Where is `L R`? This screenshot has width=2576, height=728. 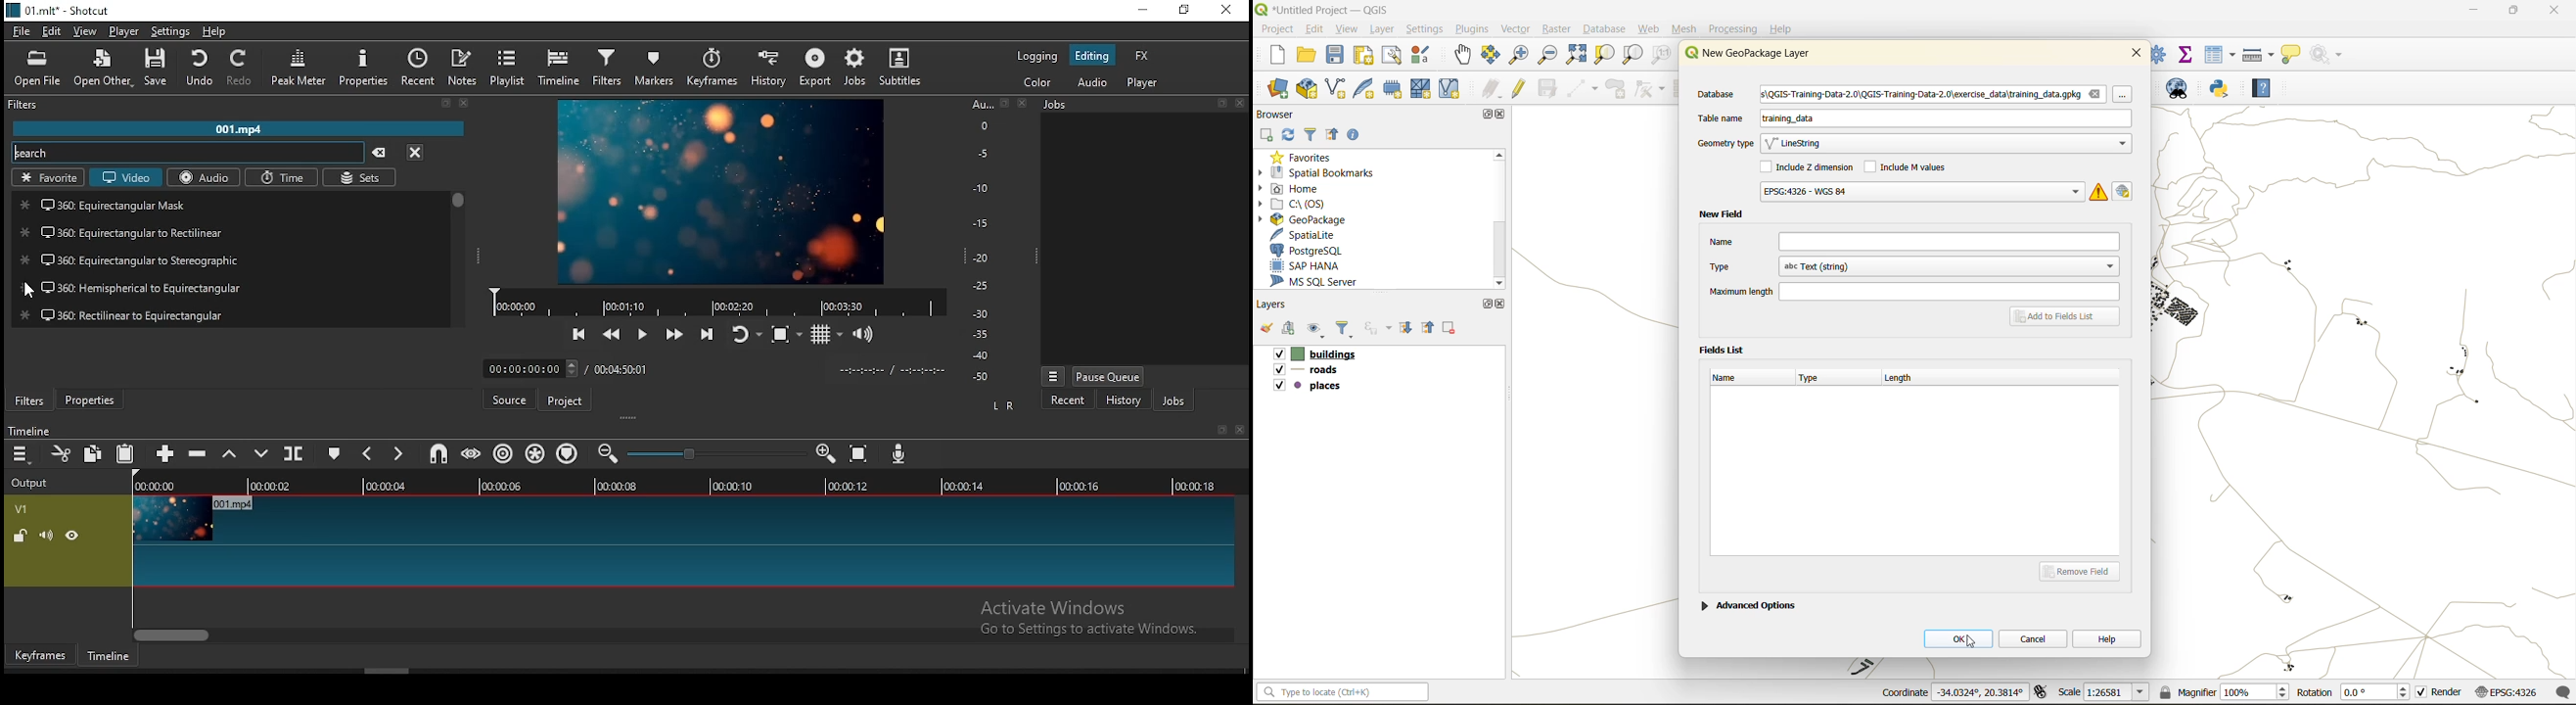 L R is located at coordinates (1003, 407).